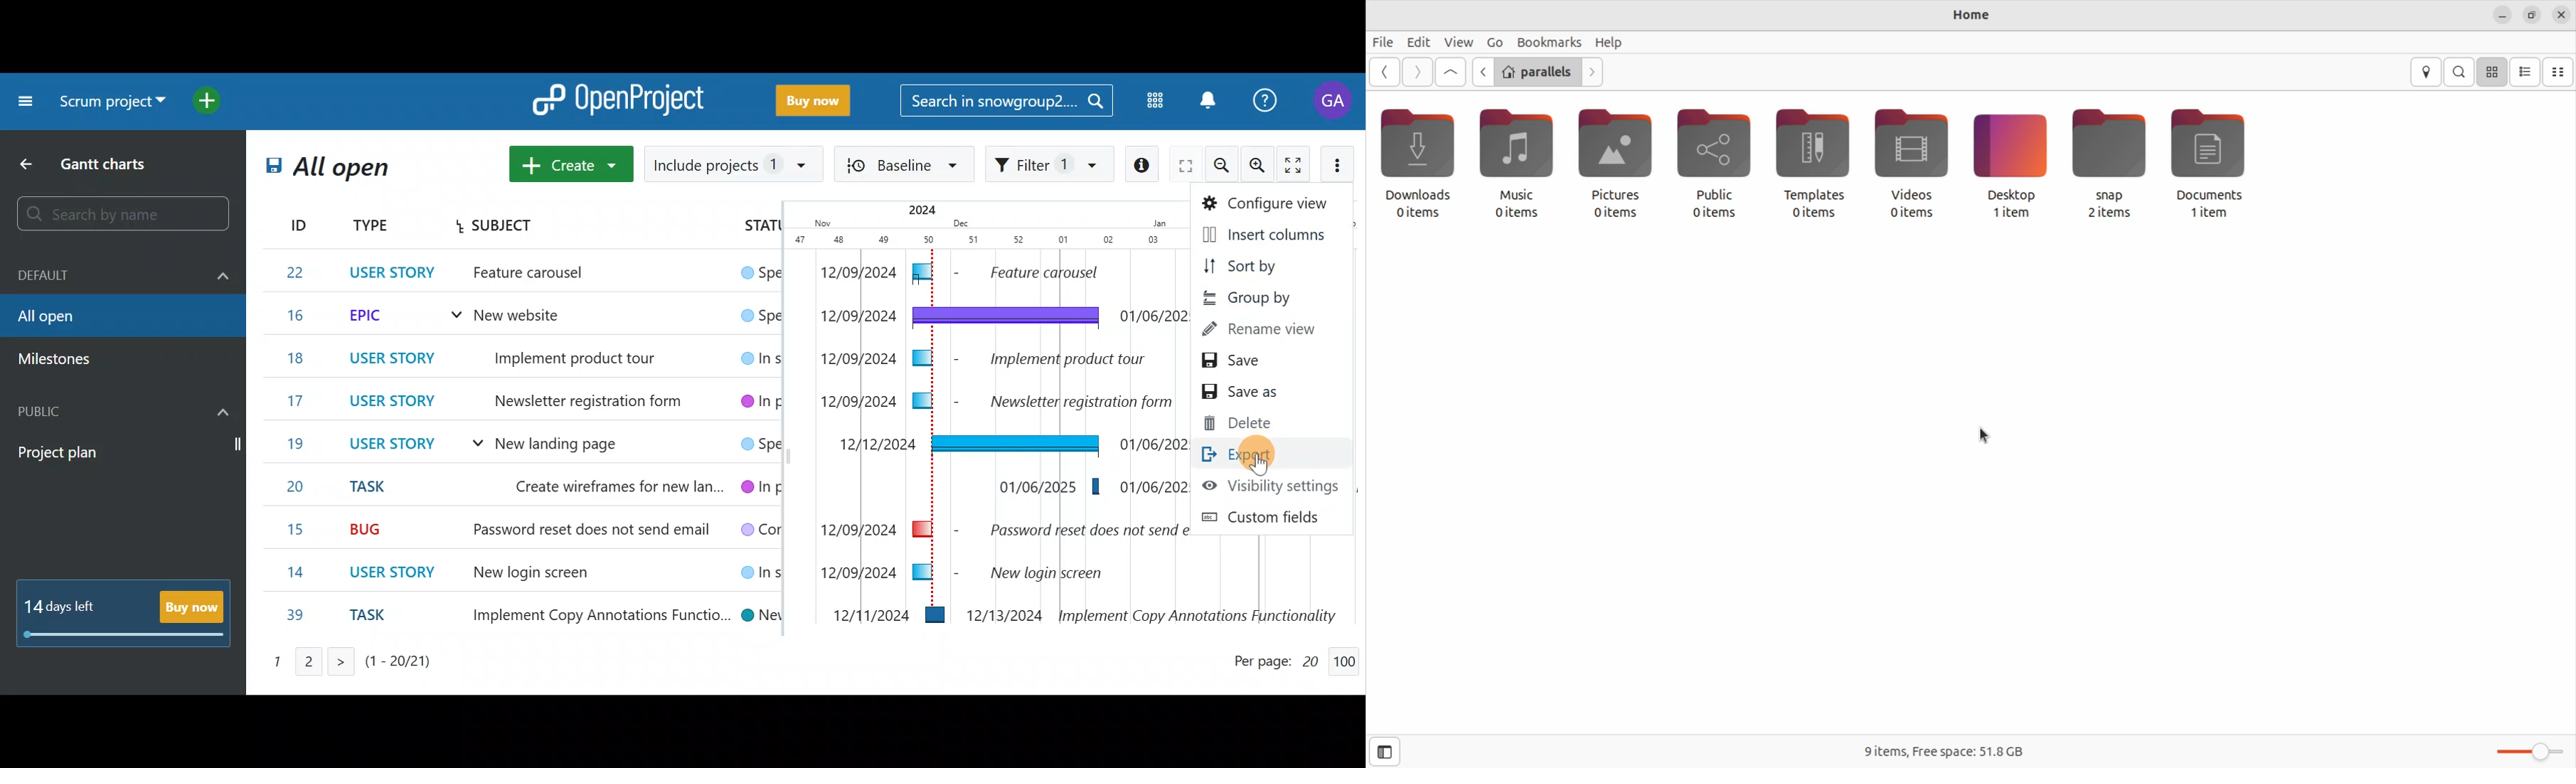  Describe the element at coordinates (735, 162) in the screenshot. I see `Include projects` at that location.